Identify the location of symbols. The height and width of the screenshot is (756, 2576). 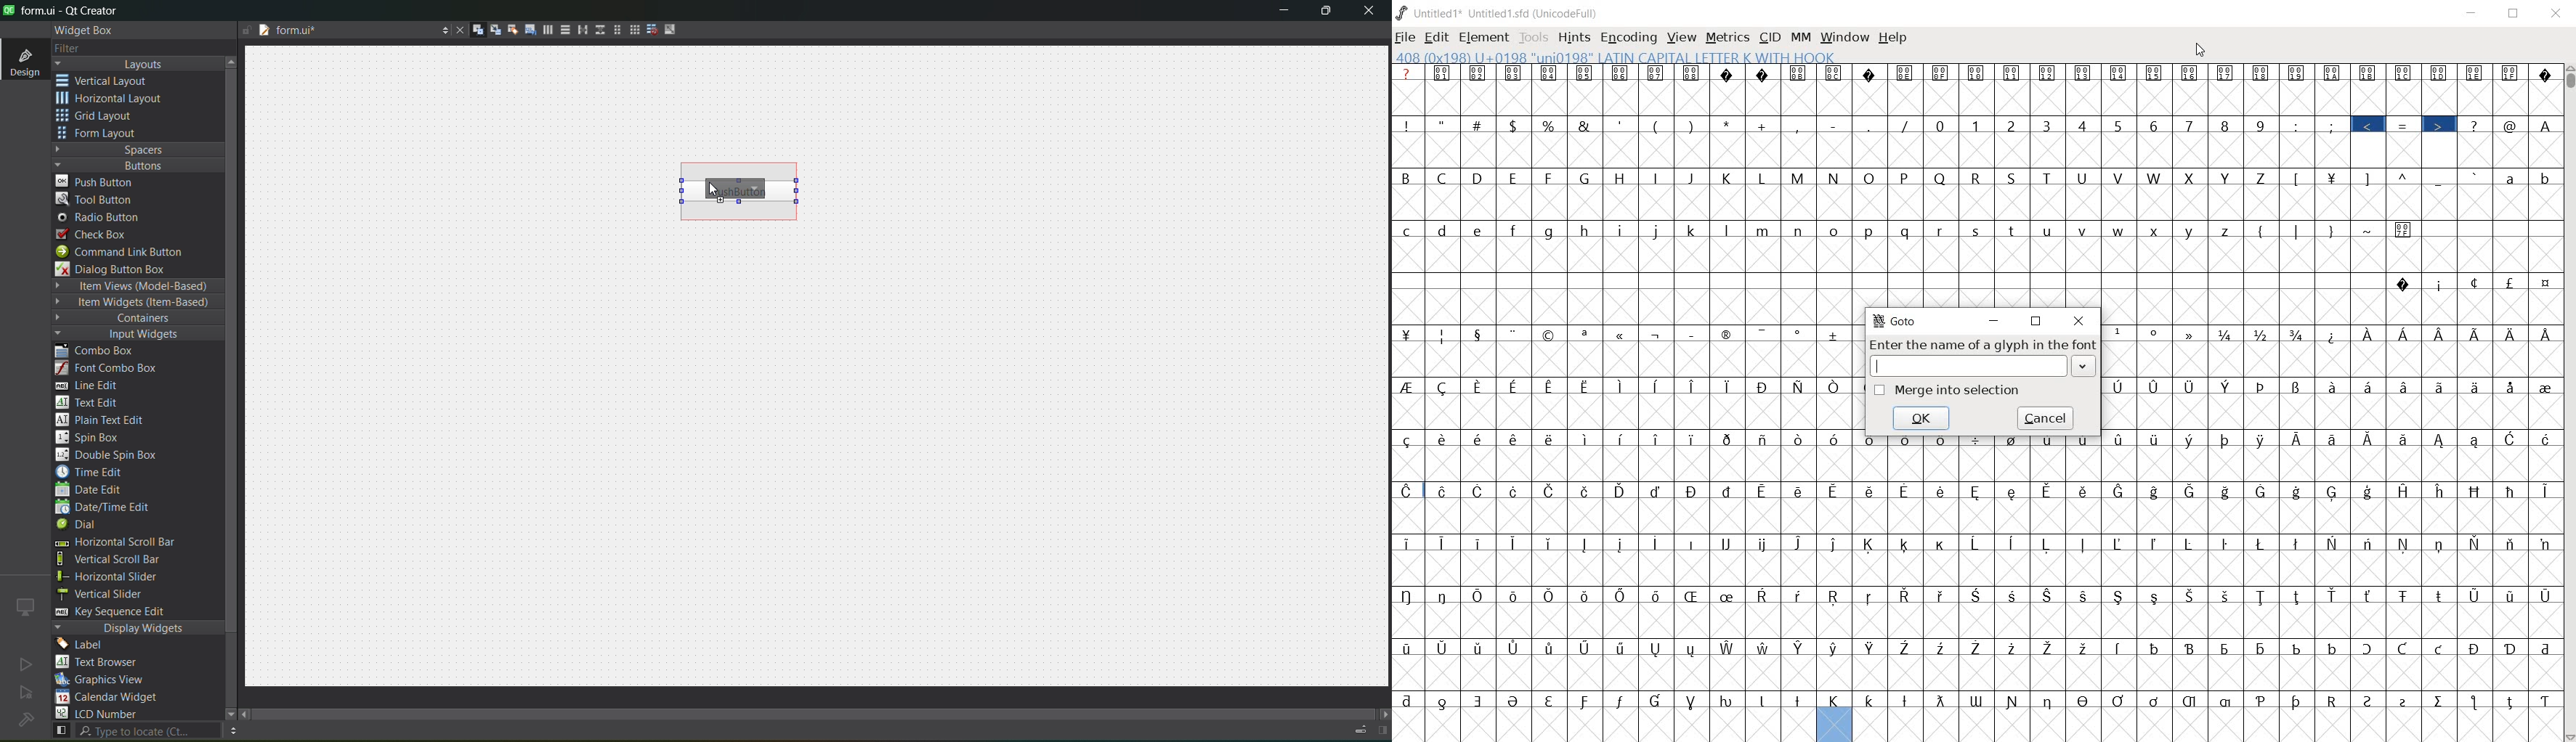
(1660, 123).